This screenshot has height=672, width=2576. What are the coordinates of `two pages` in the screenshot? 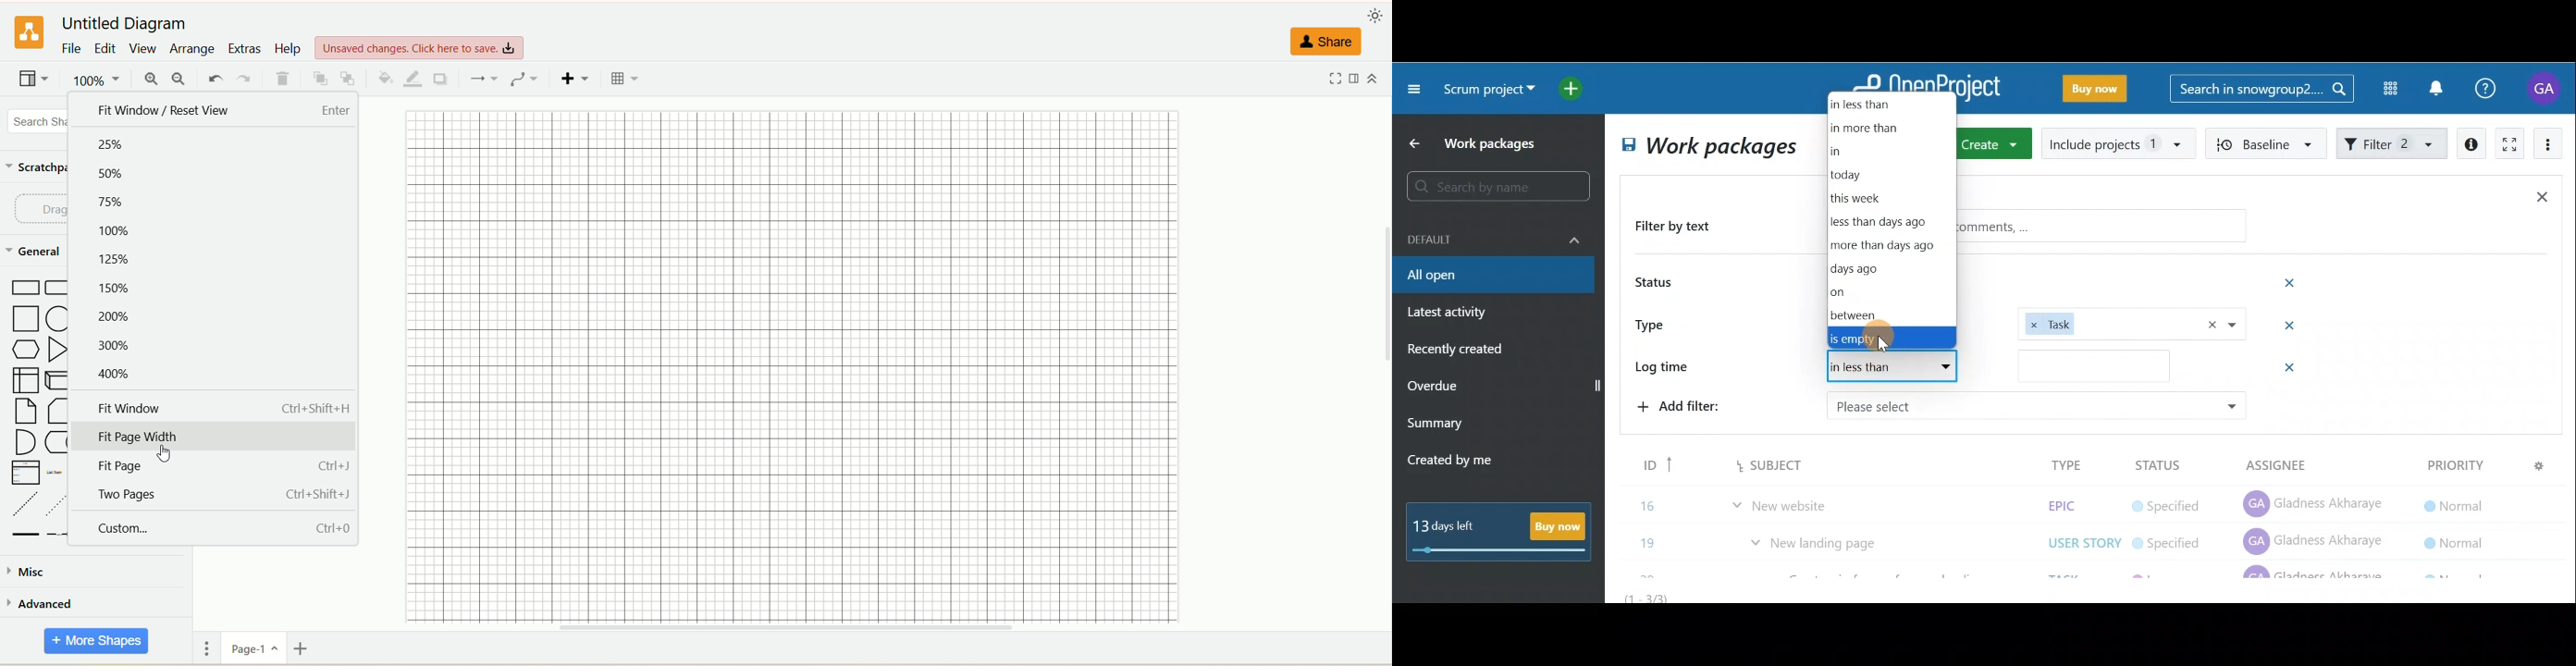 It's located at (211, 497).